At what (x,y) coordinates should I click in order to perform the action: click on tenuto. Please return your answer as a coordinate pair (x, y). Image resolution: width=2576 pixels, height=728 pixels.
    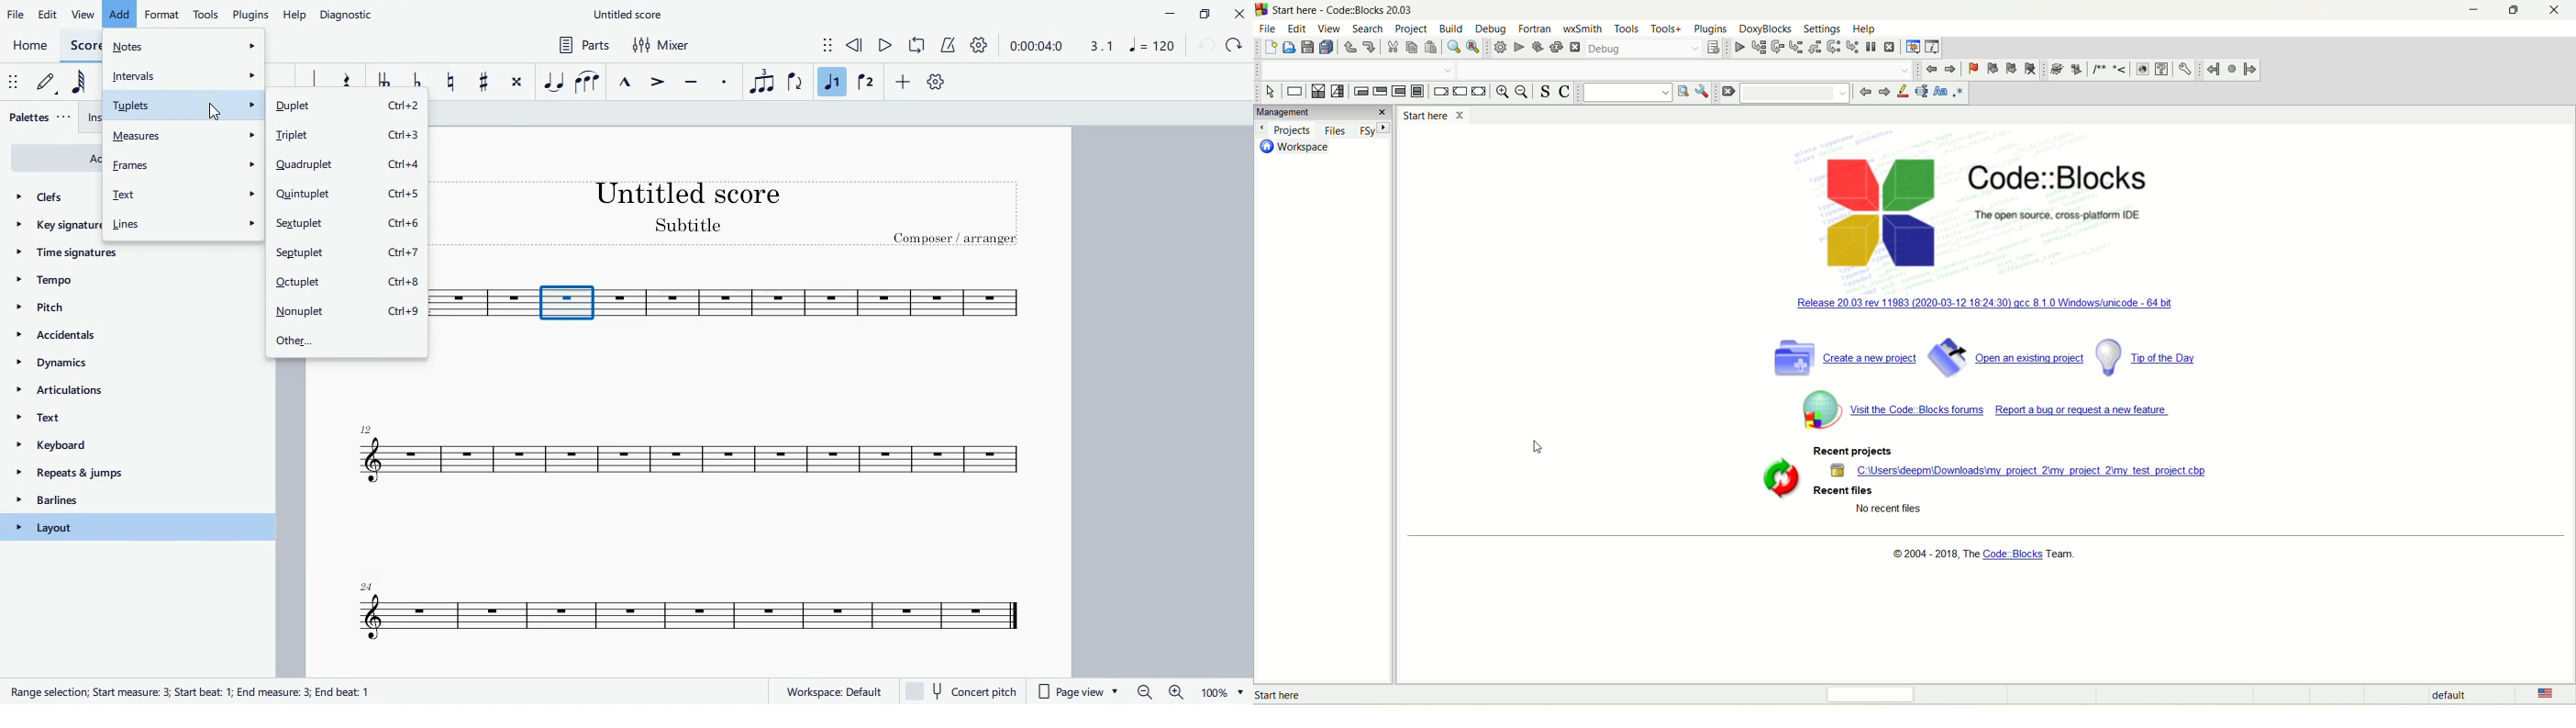
    Looking at the image, I should click on (694, 80).